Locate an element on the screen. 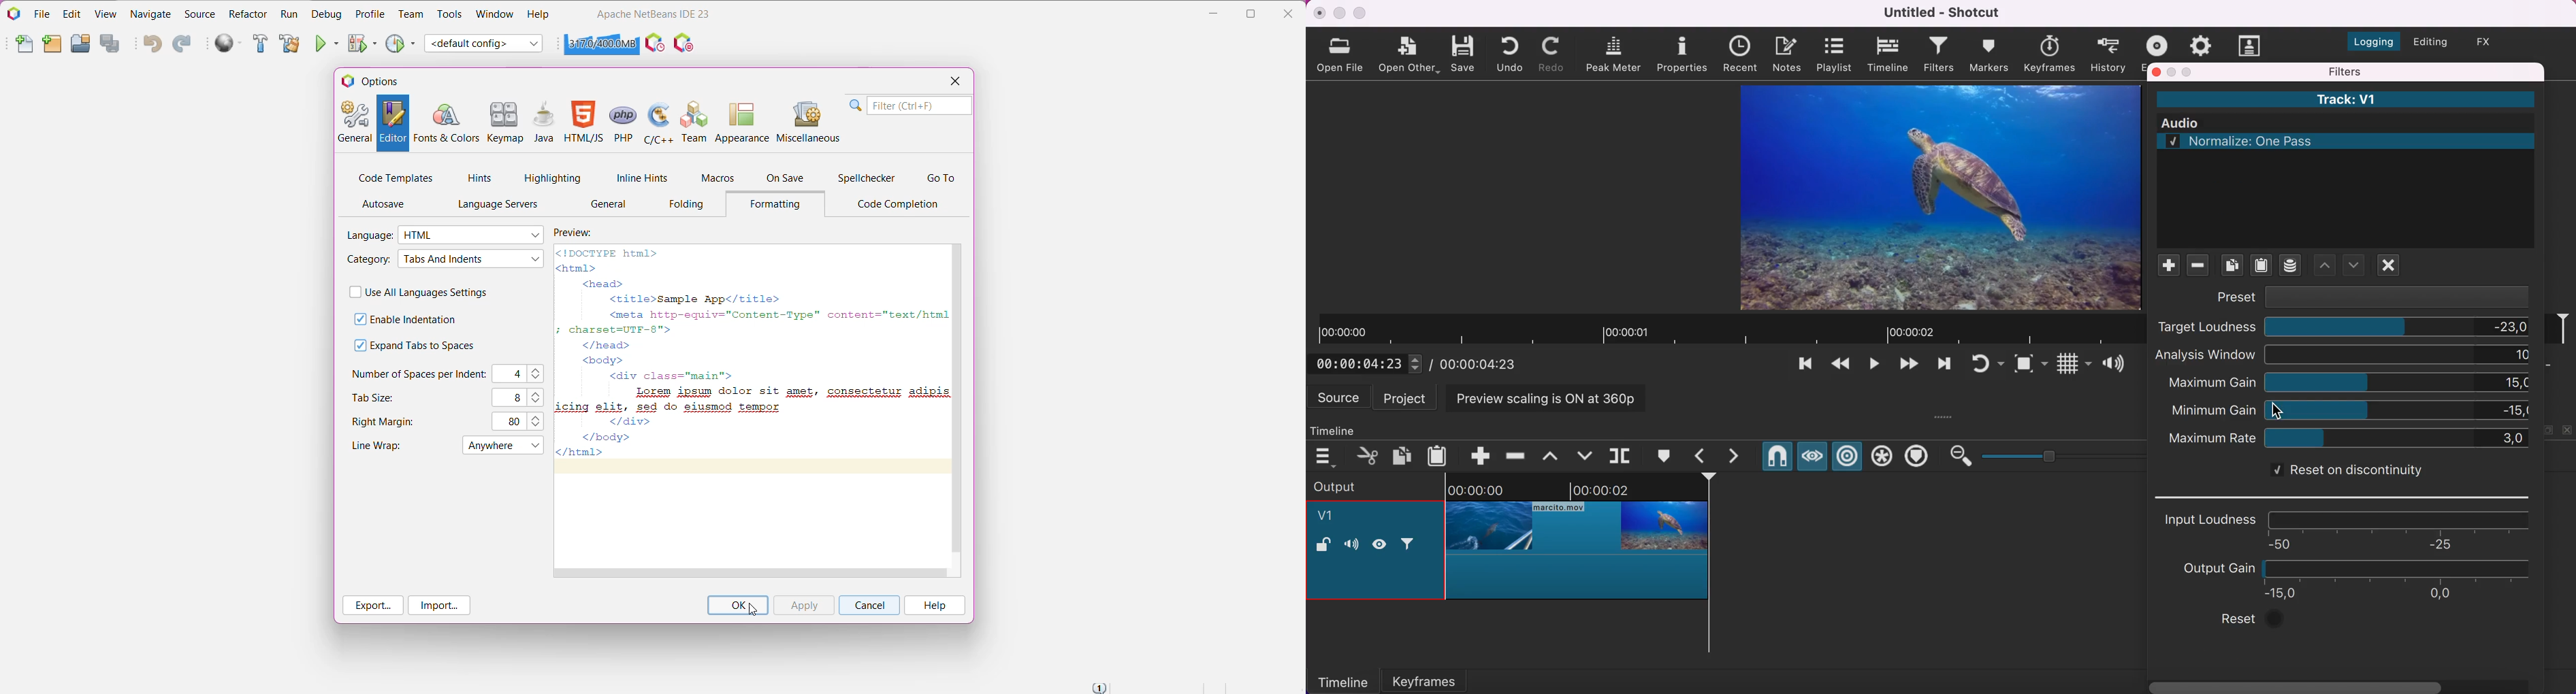 The image size is (2576, 700). Undo is located at coordinates (152, 45).